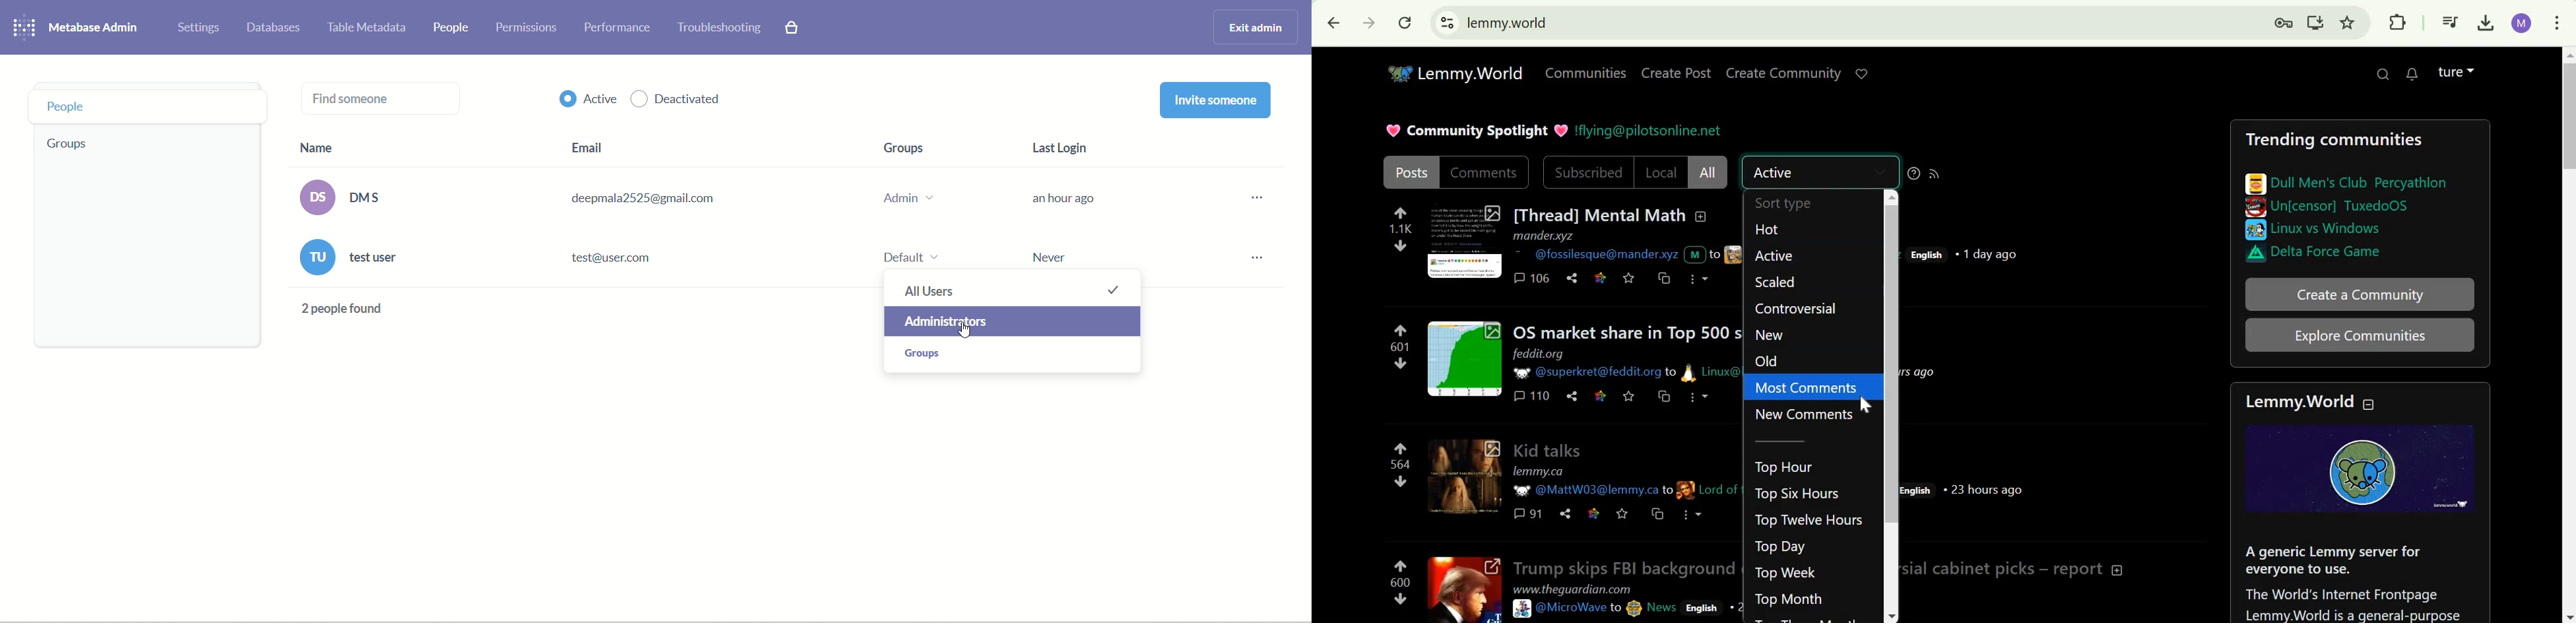  I want to click on upvote, so click(1401, 330).